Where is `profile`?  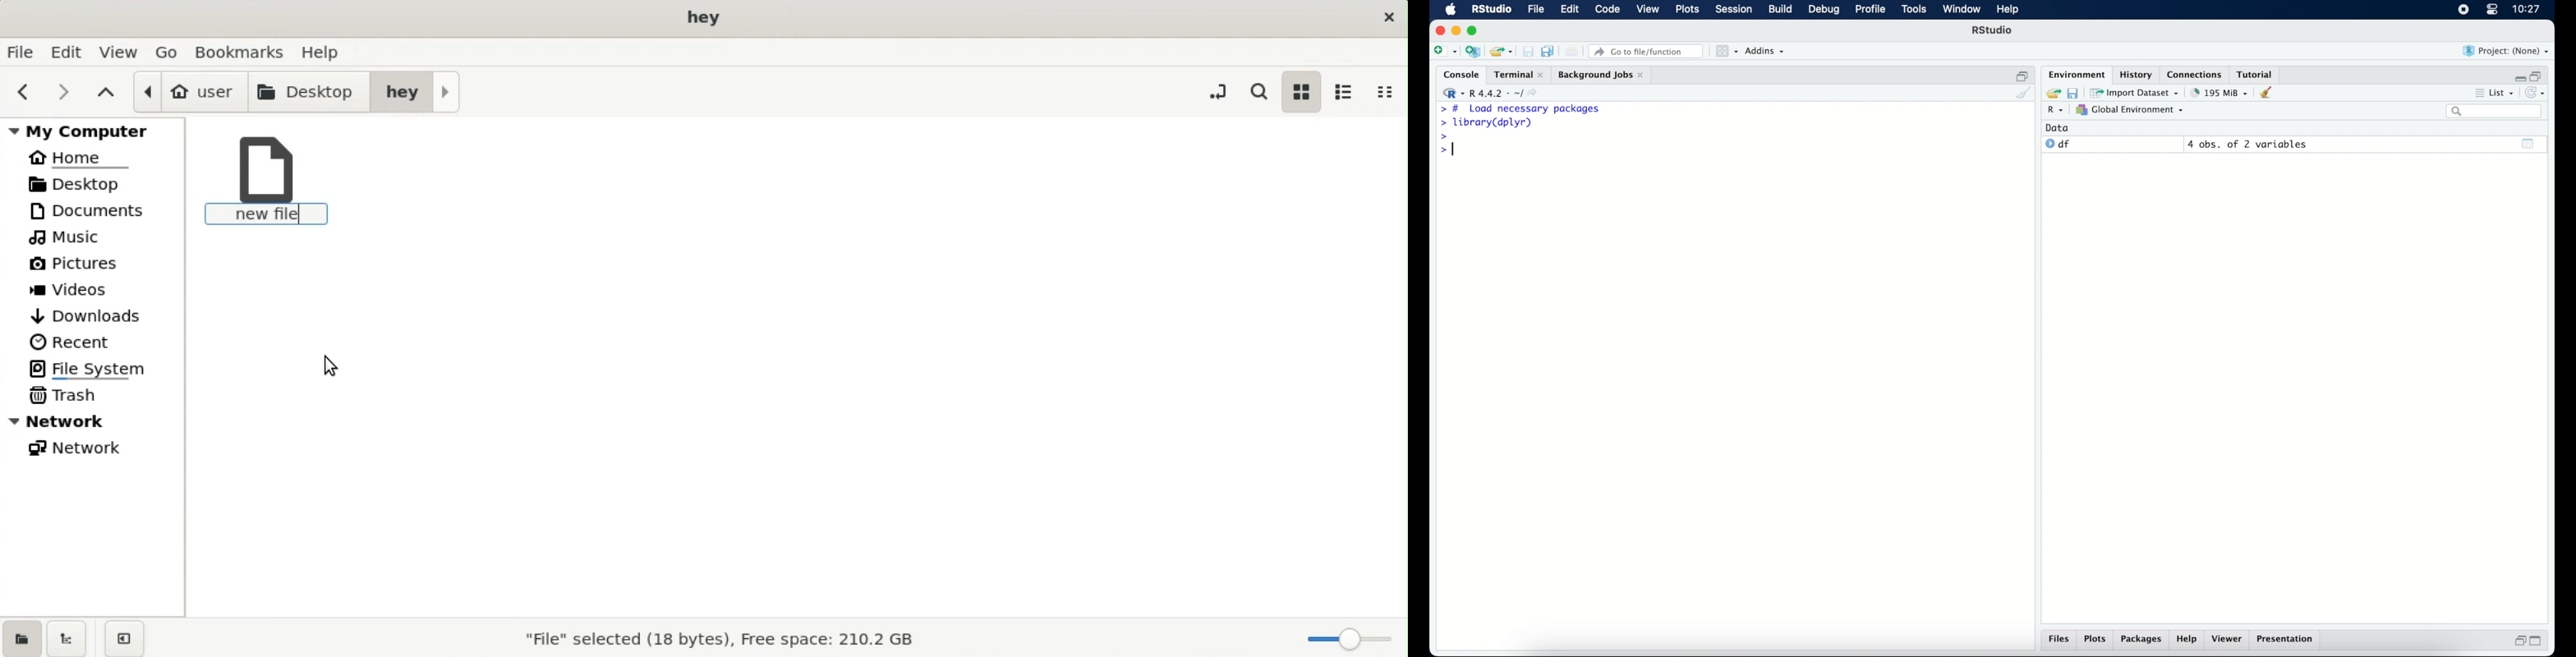 profile is located at coordinates (1870, 10).